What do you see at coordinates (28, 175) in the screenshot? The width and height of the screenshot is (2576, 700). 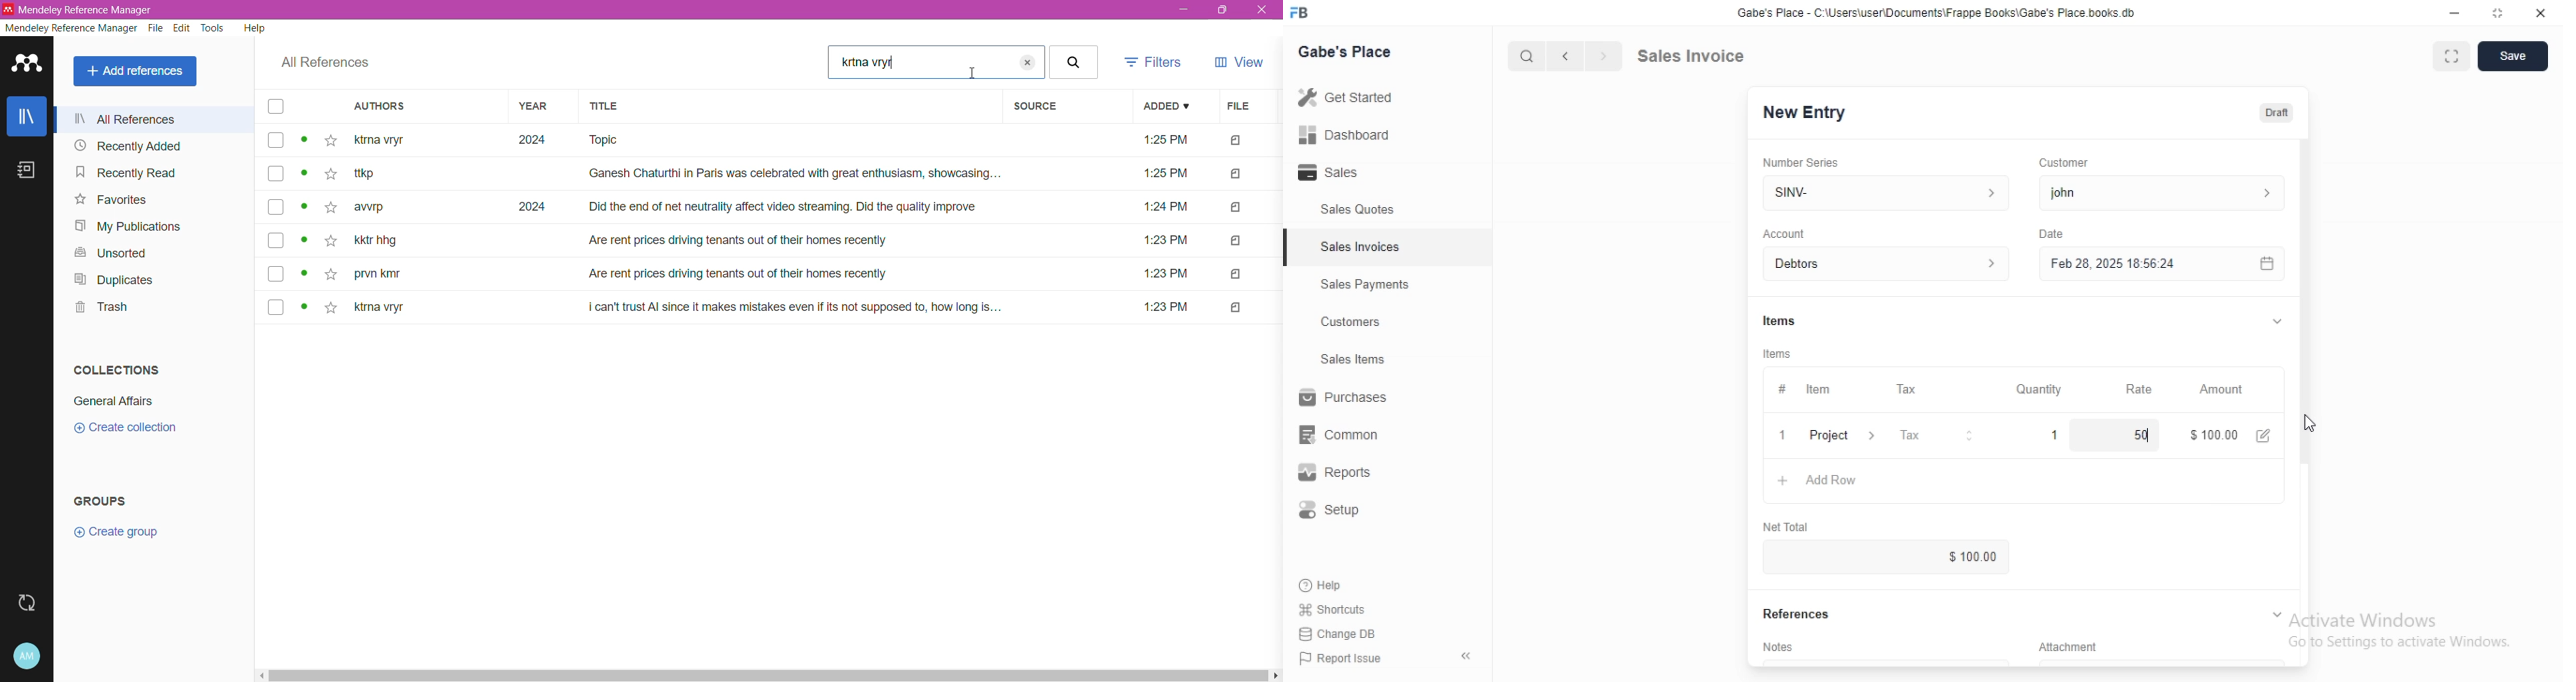 I see `Notebook` at bounding box center [28, 175].